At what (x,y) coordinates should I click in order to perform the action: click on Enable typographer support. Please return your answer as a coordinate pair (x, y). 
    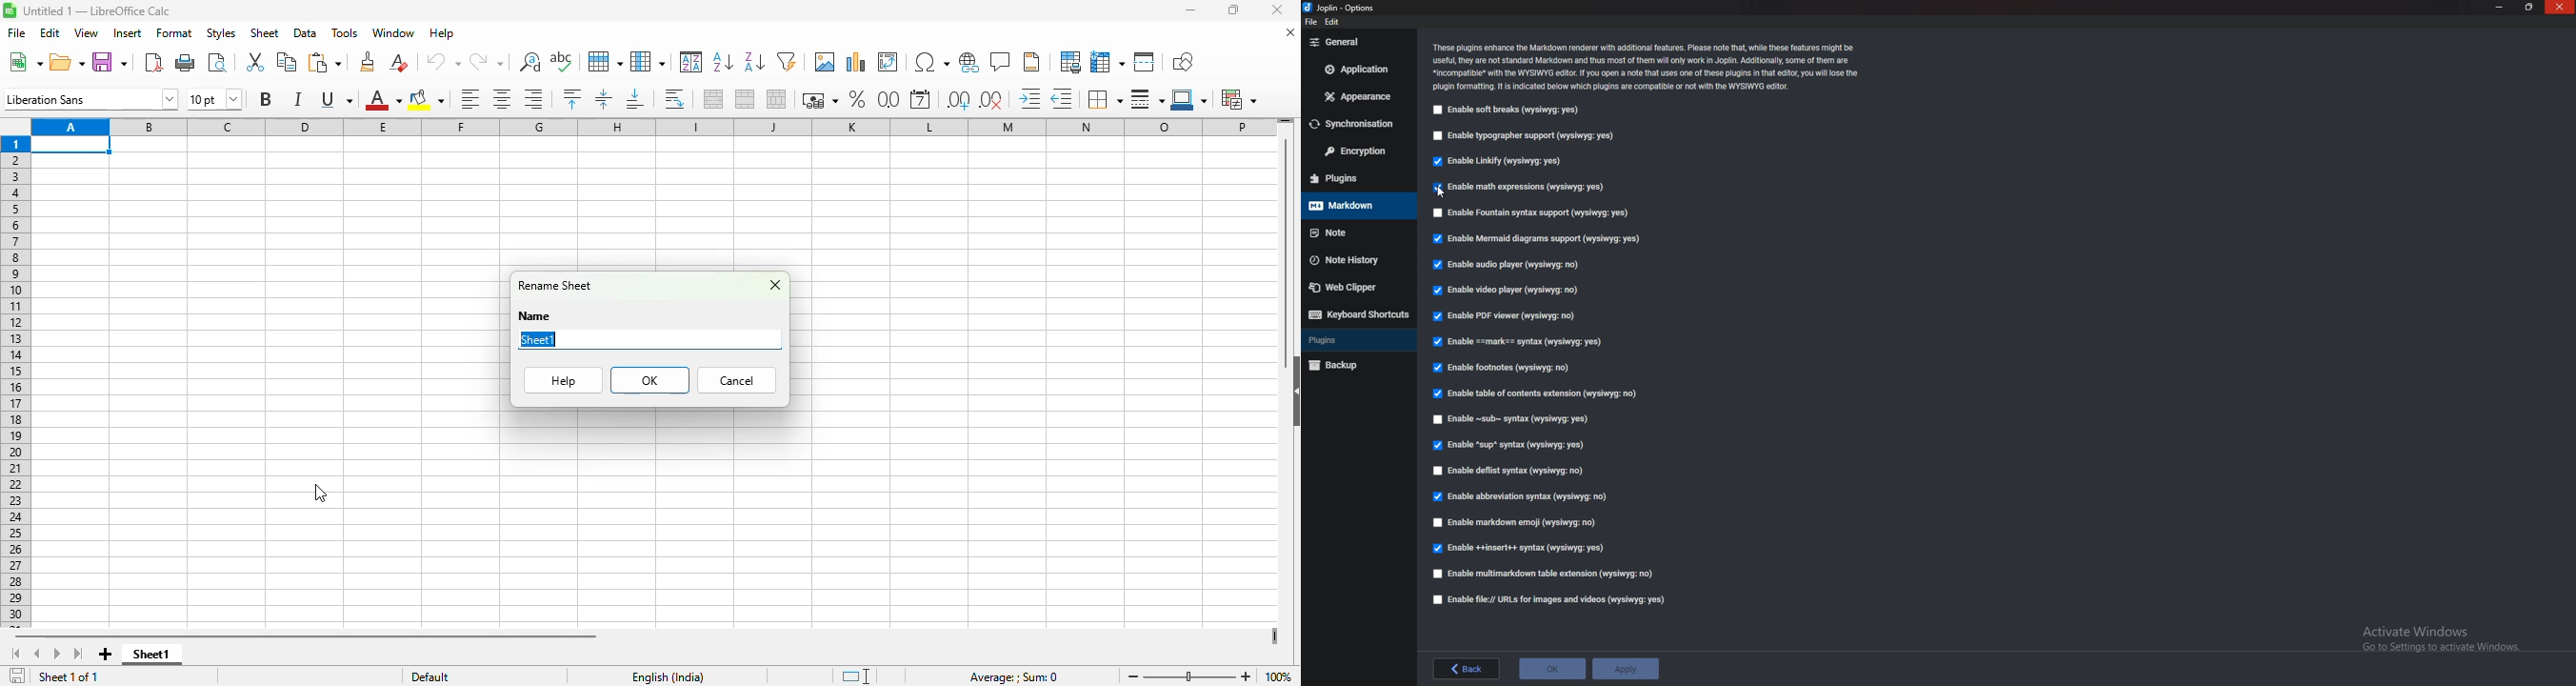
    Looking at the image, I should click on (1528, 135).